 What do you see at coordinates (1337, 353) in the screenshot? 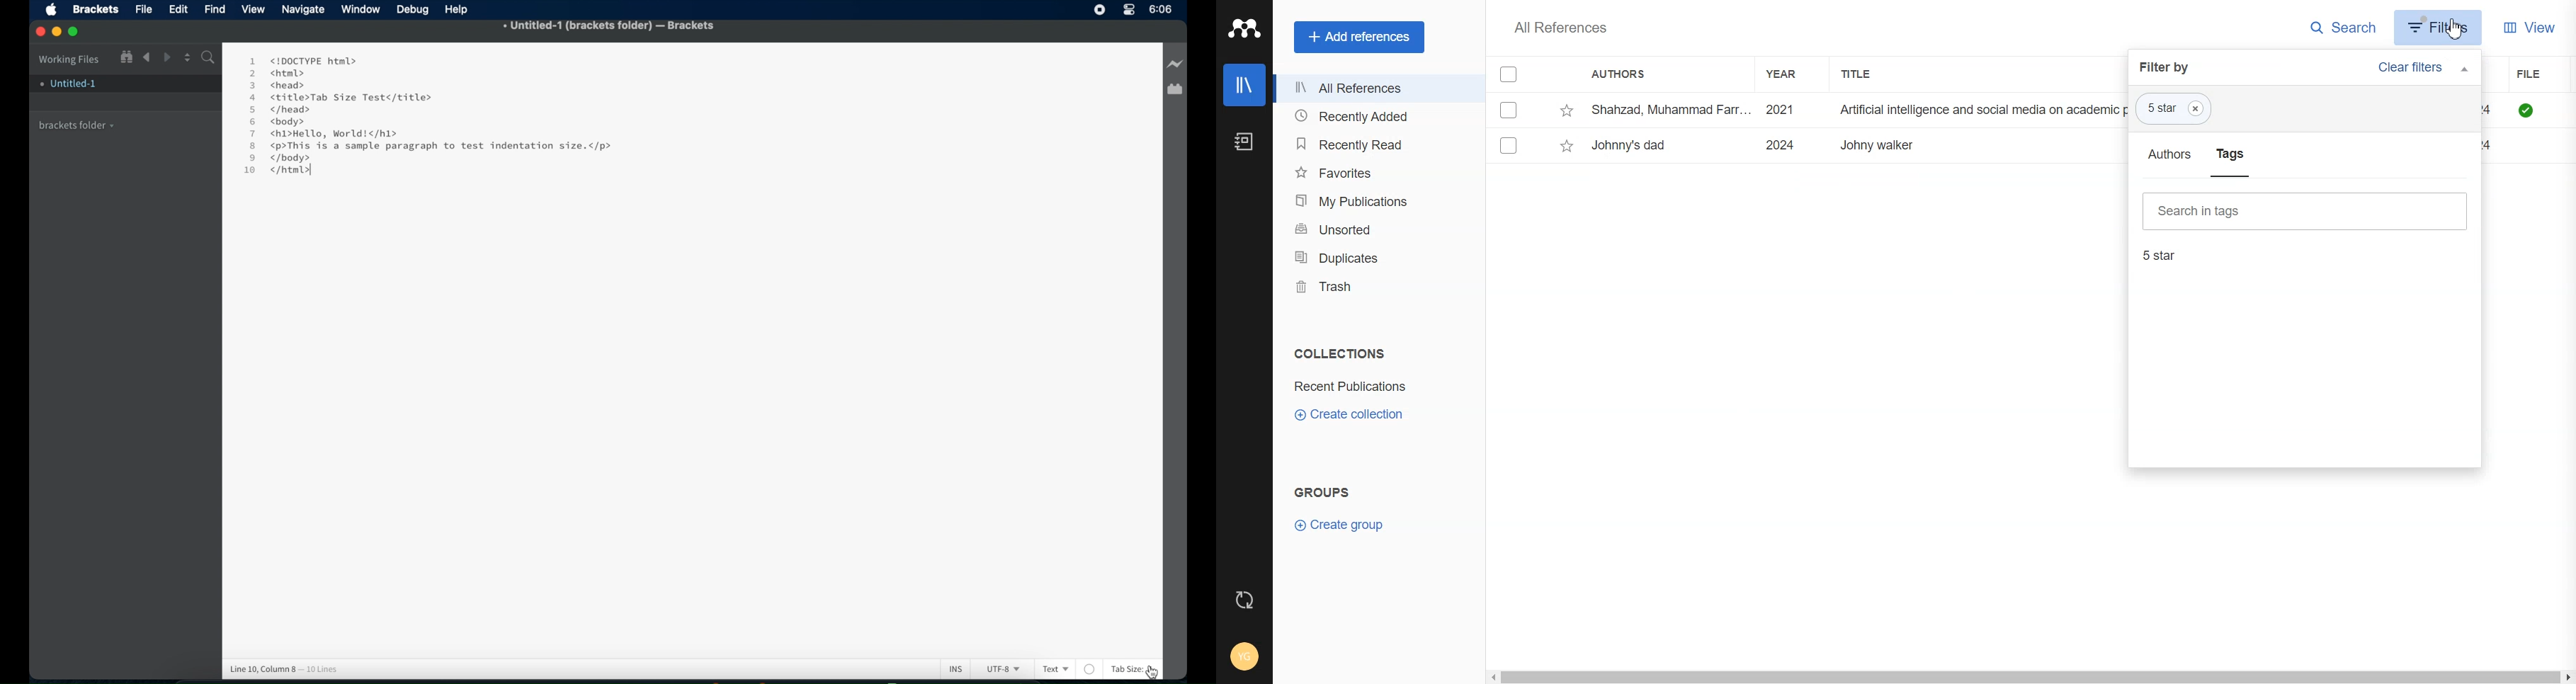
I see `text 1` at bounding box center [1337, 353].